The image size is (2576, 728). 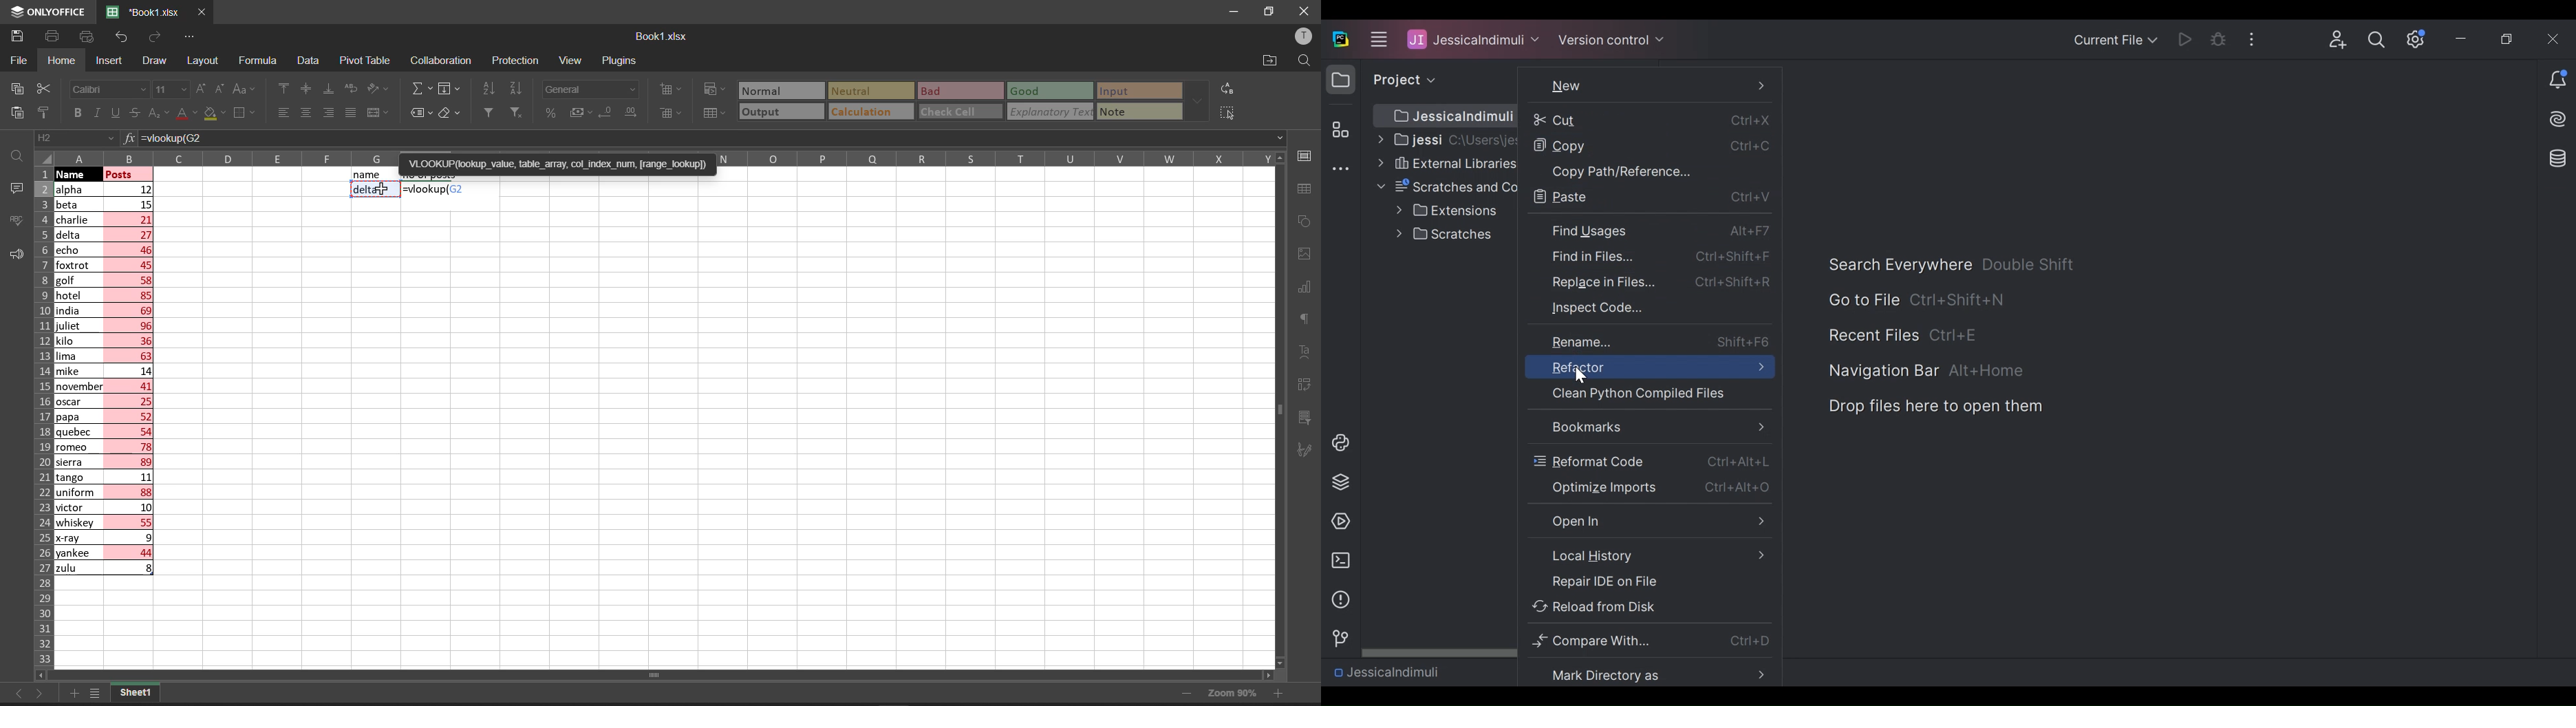 What do you see at coordinates (44, 158) in the screenshot?
I see `select all` at bounding box center [44, 158].